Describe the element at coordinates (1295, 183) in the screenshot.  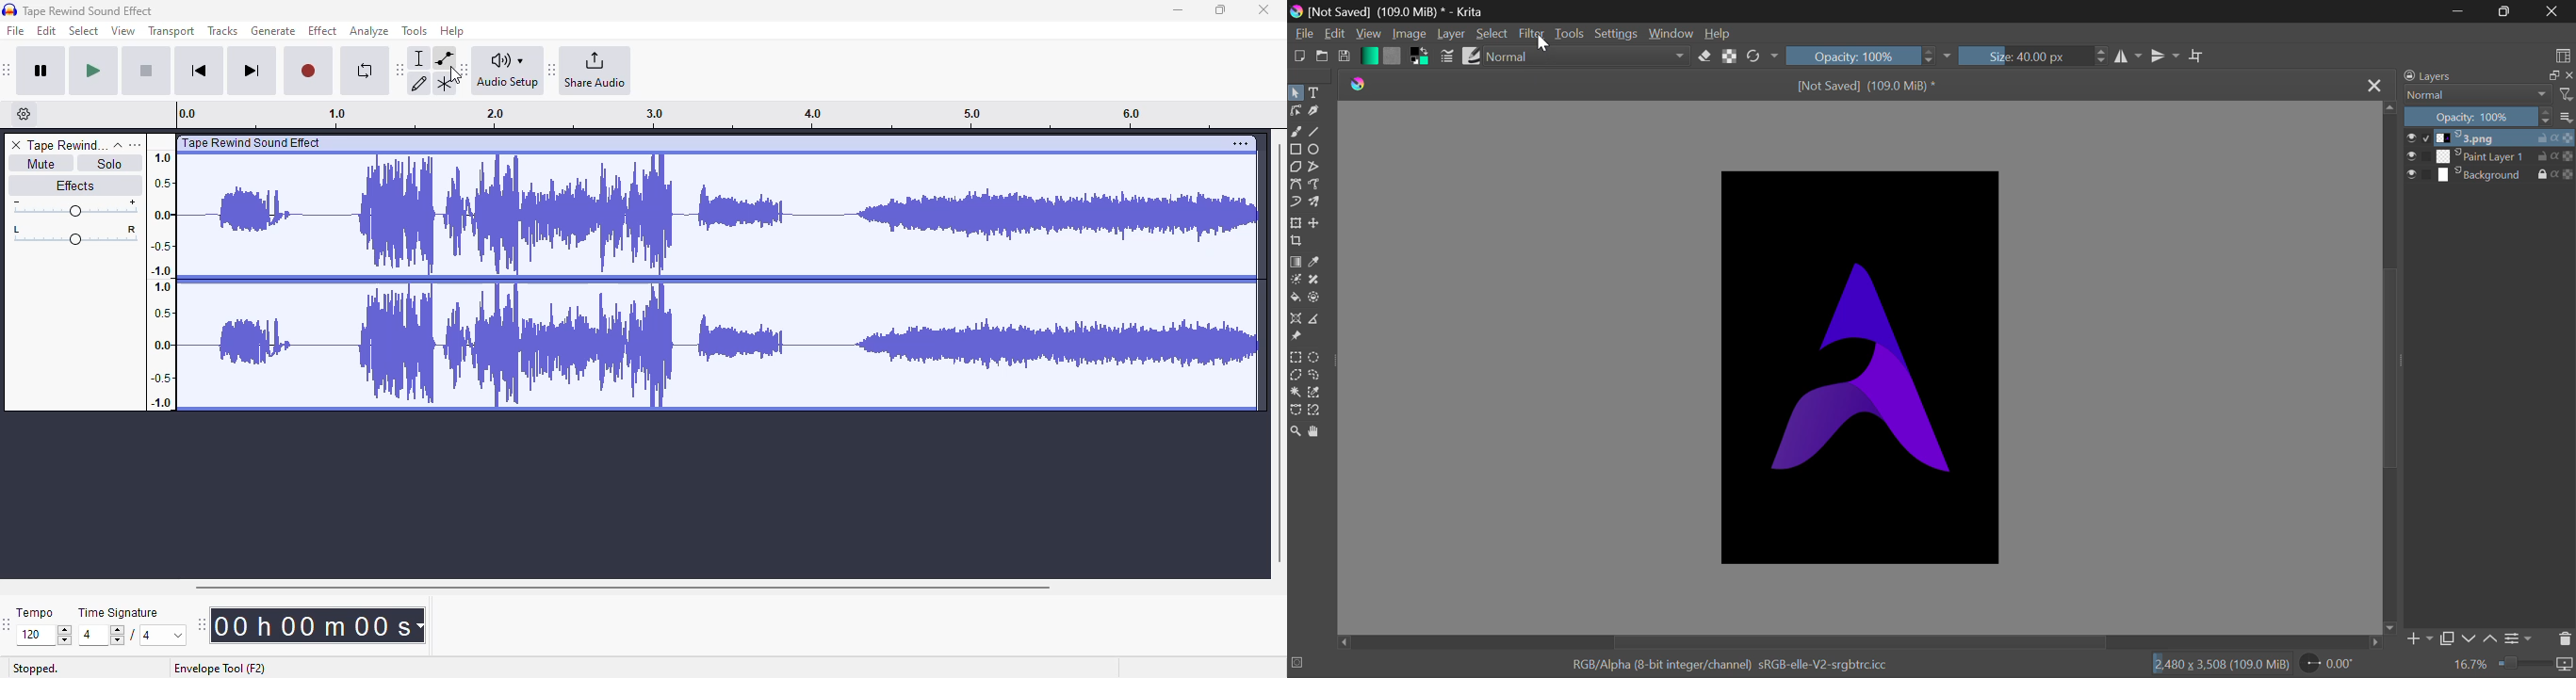
I see `Bezier Curve` at that location.